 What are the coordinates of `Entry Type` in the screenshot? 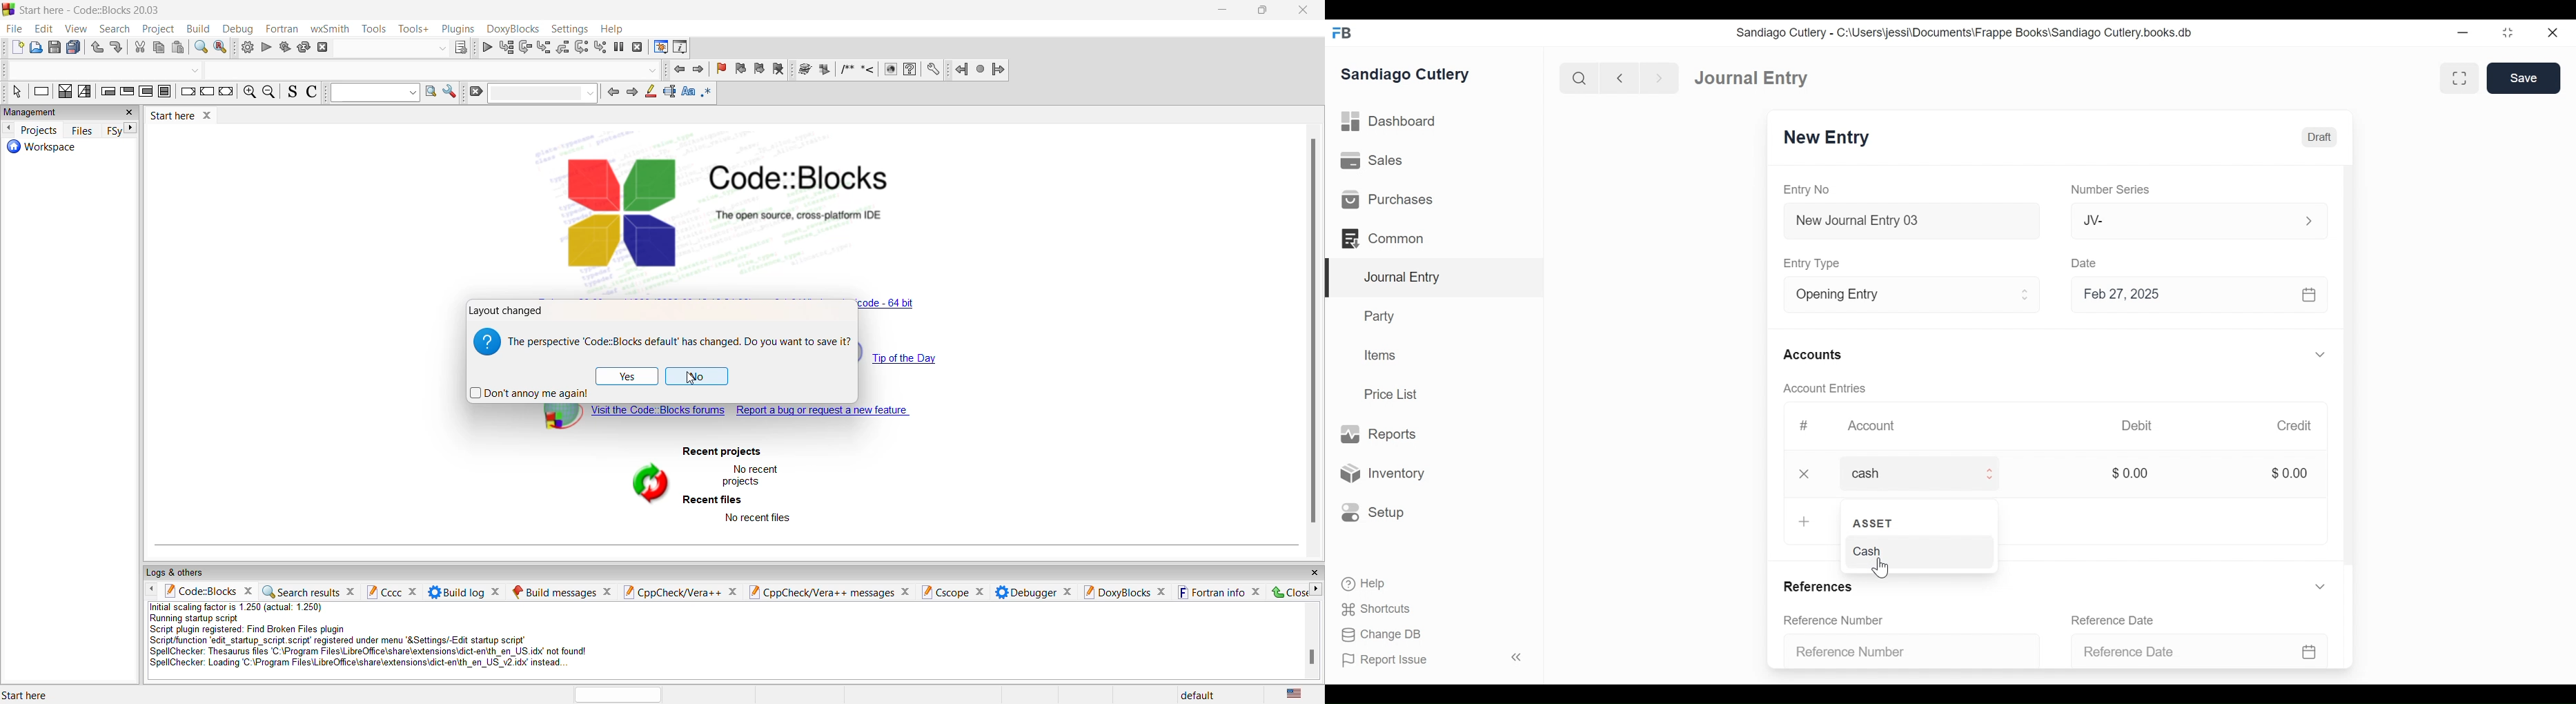 It's located at (1814, 264).